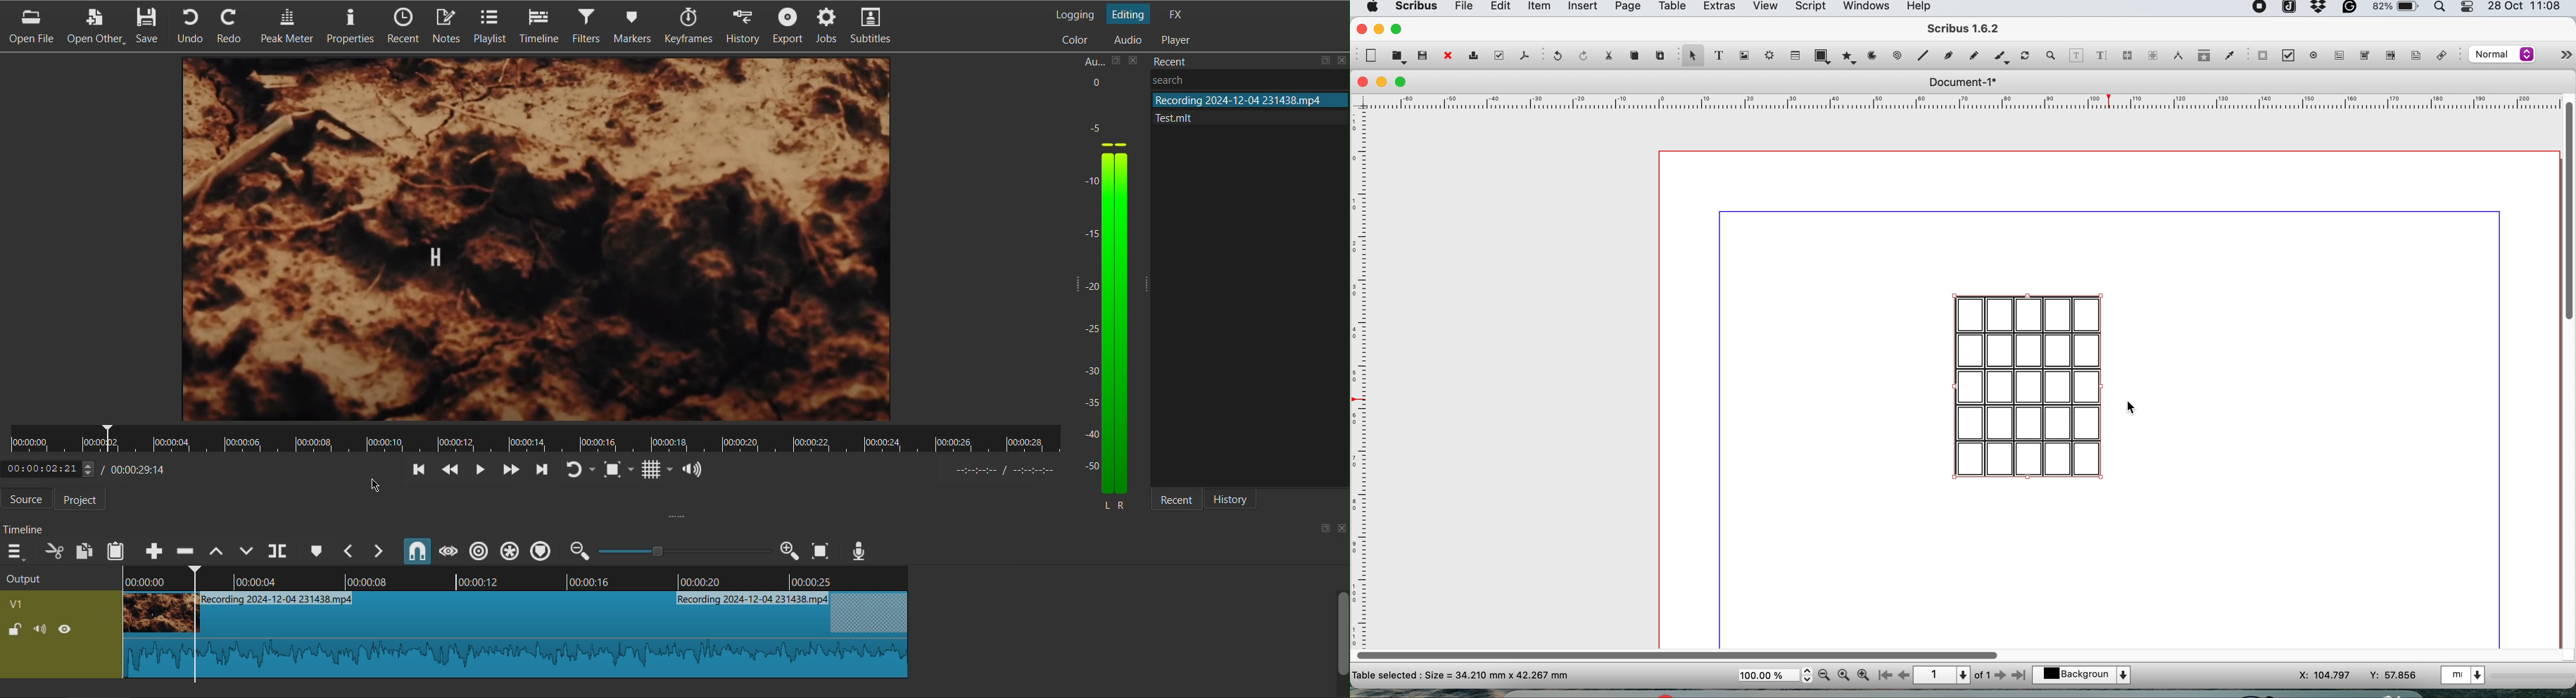 The width and height of the screenshot is (2576, 700). I want to click on screen recorder, so click(2260, 8).